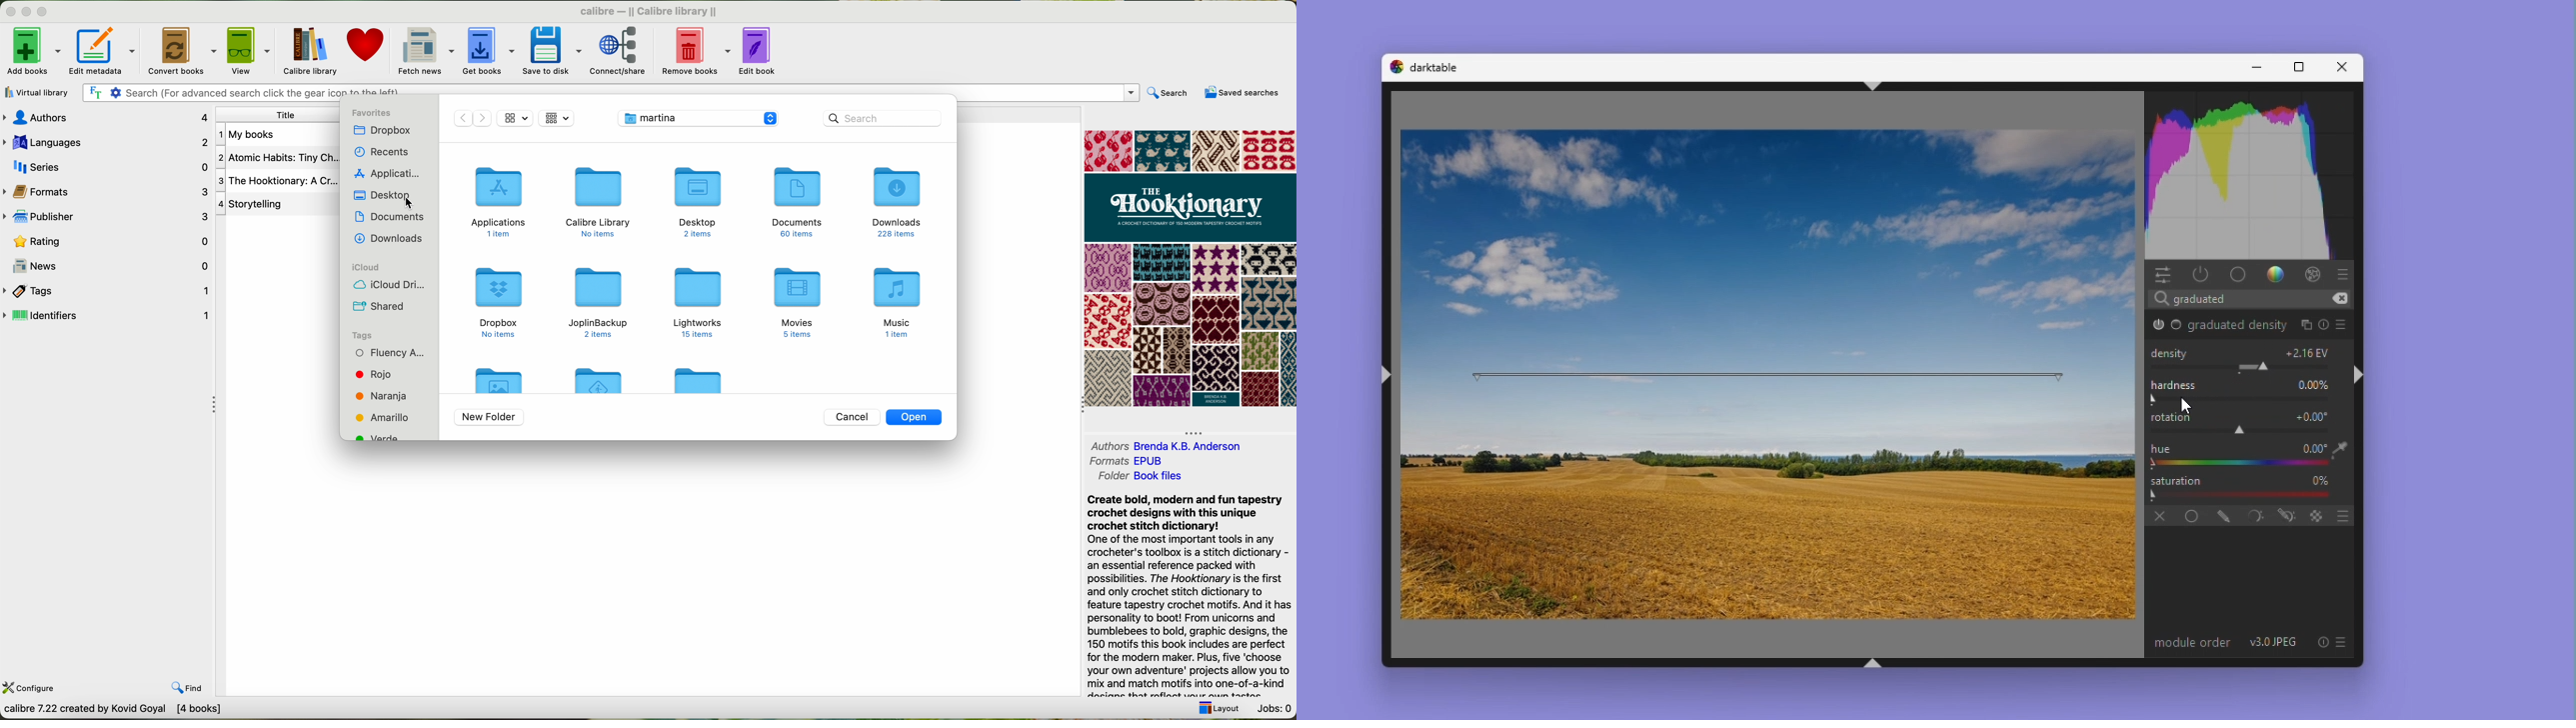 Image resolution: width=2576 pixels, height=728 pixels. What do you see at coordinates (2162, 274) in the screenshot?
I see `Quick access` at bounding box center [2162, 274].